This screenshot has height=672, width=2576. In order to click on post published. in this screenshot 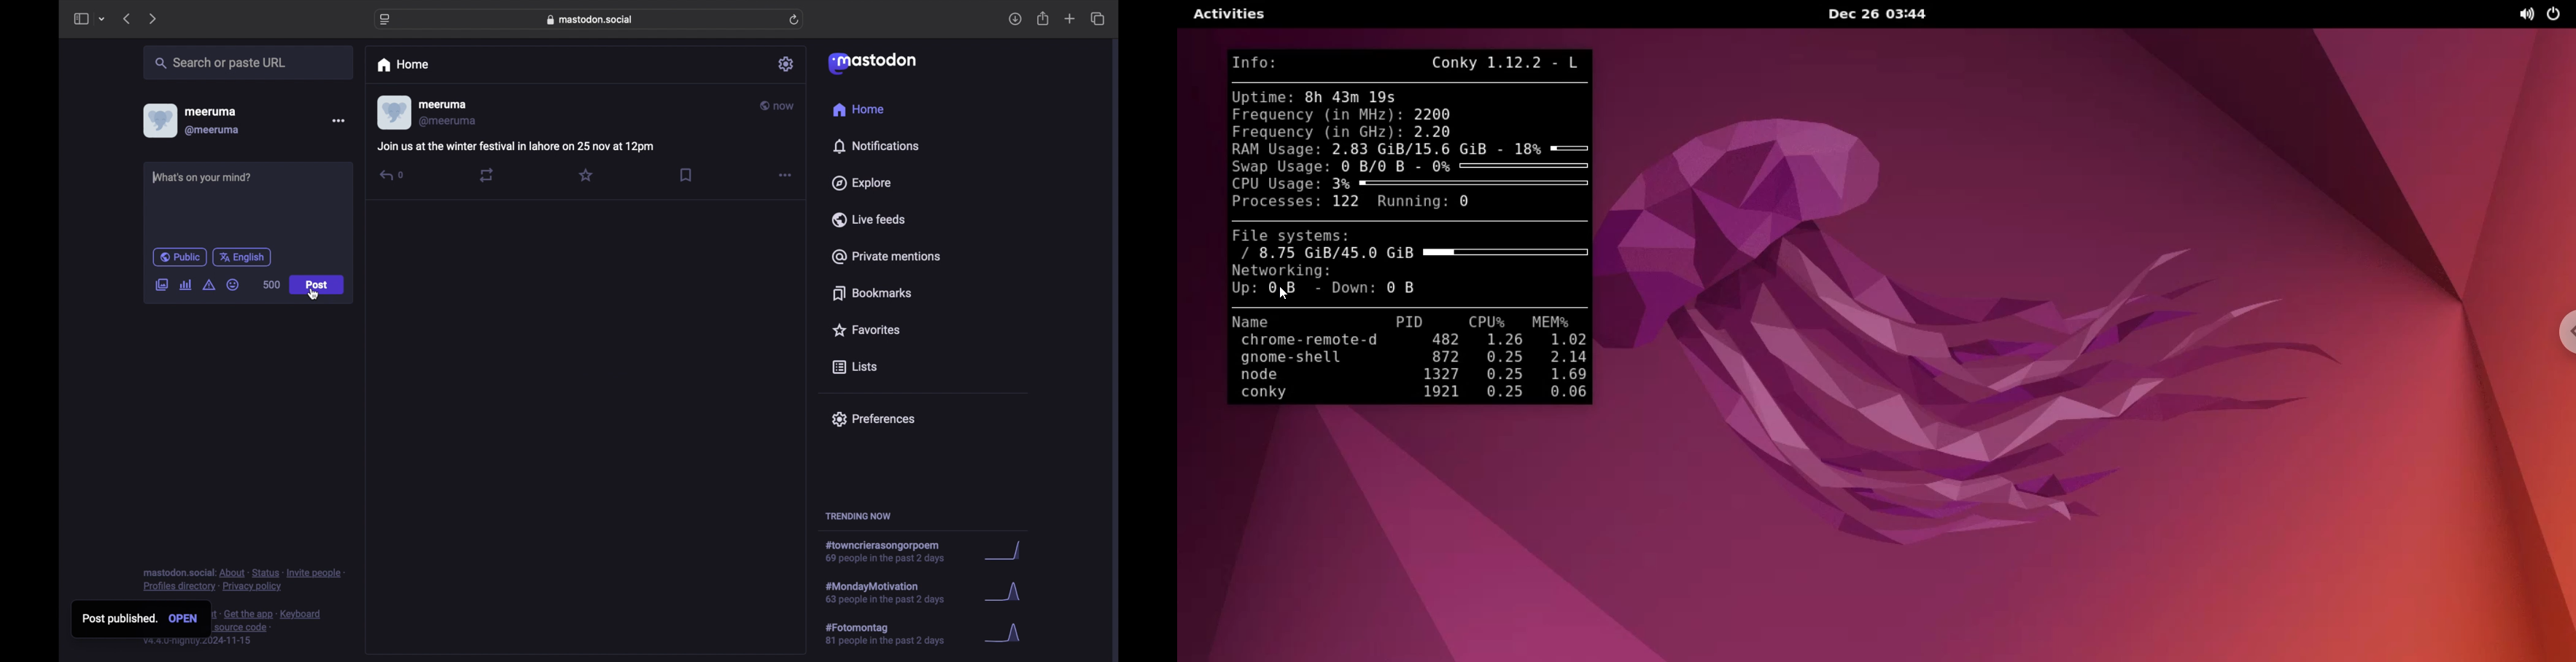, I will do `click(123, 618)`.